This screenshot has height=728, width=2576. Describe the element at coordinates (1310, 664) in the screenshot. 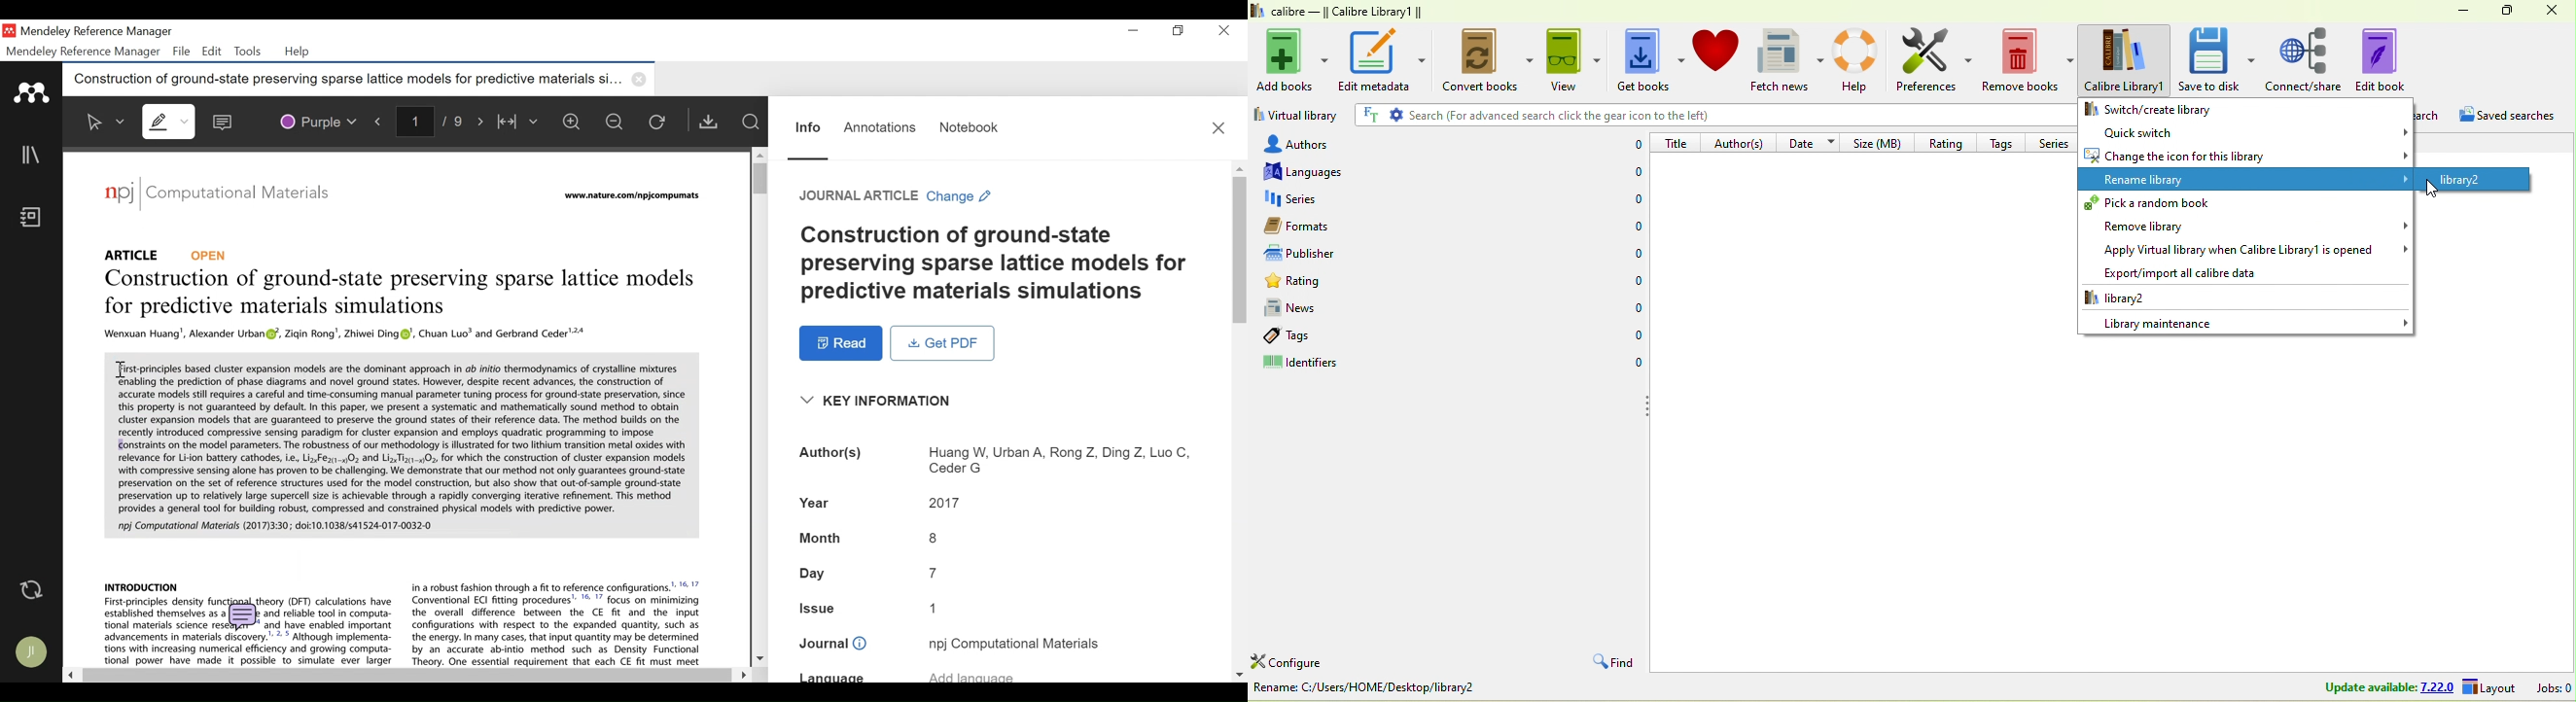

I see `configue` at that location.